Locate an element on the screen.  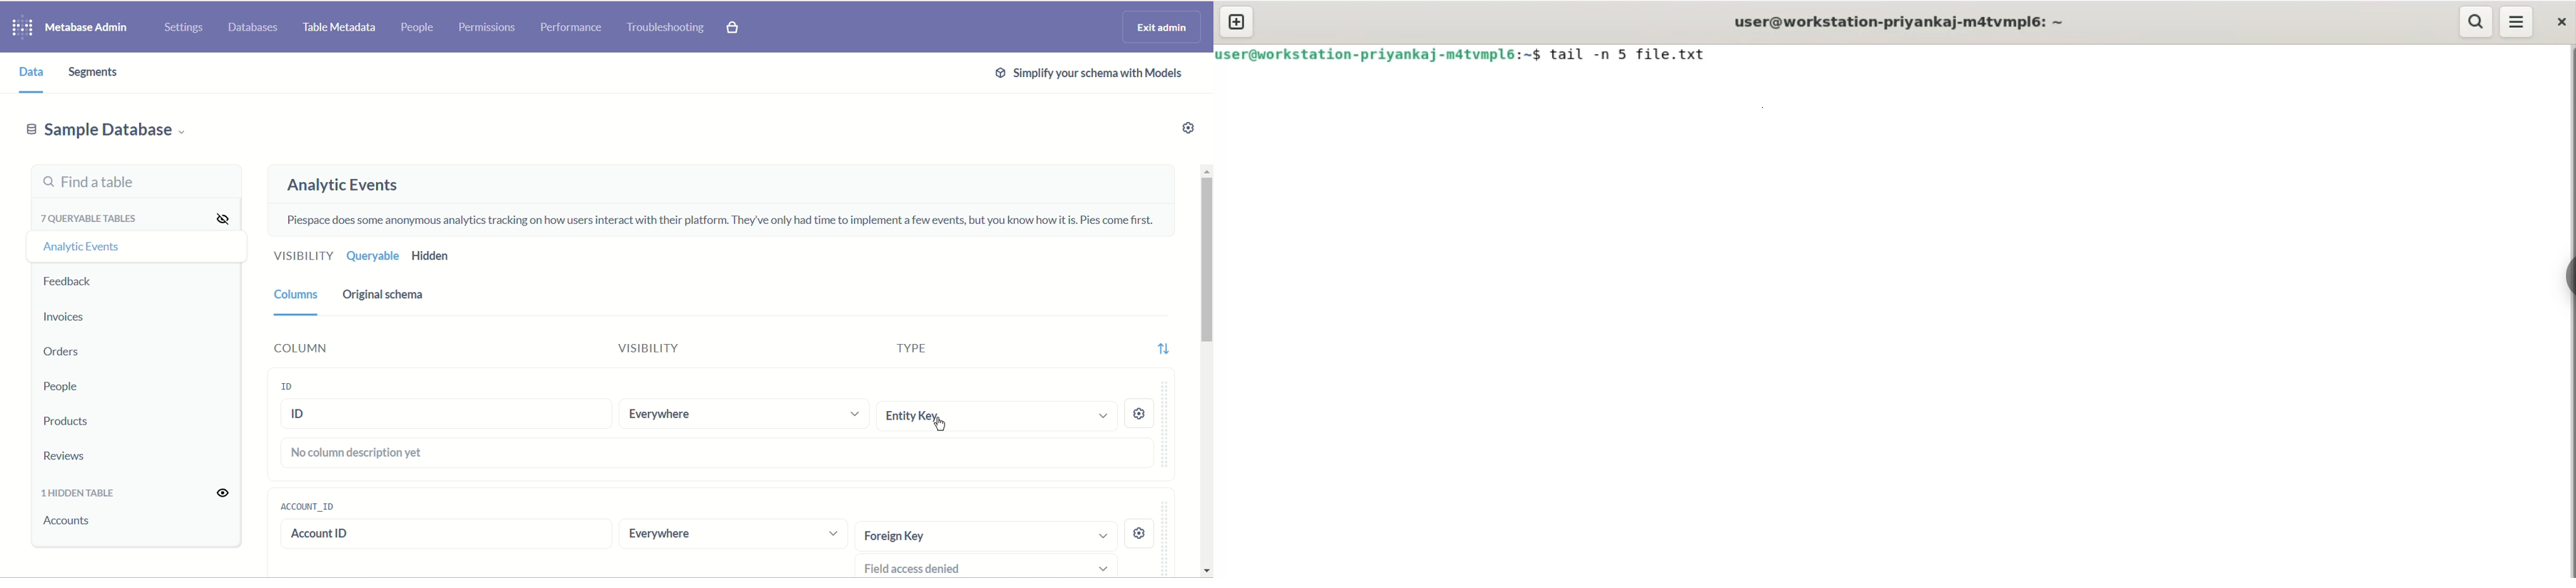
column is located at coordinates (298, 346).